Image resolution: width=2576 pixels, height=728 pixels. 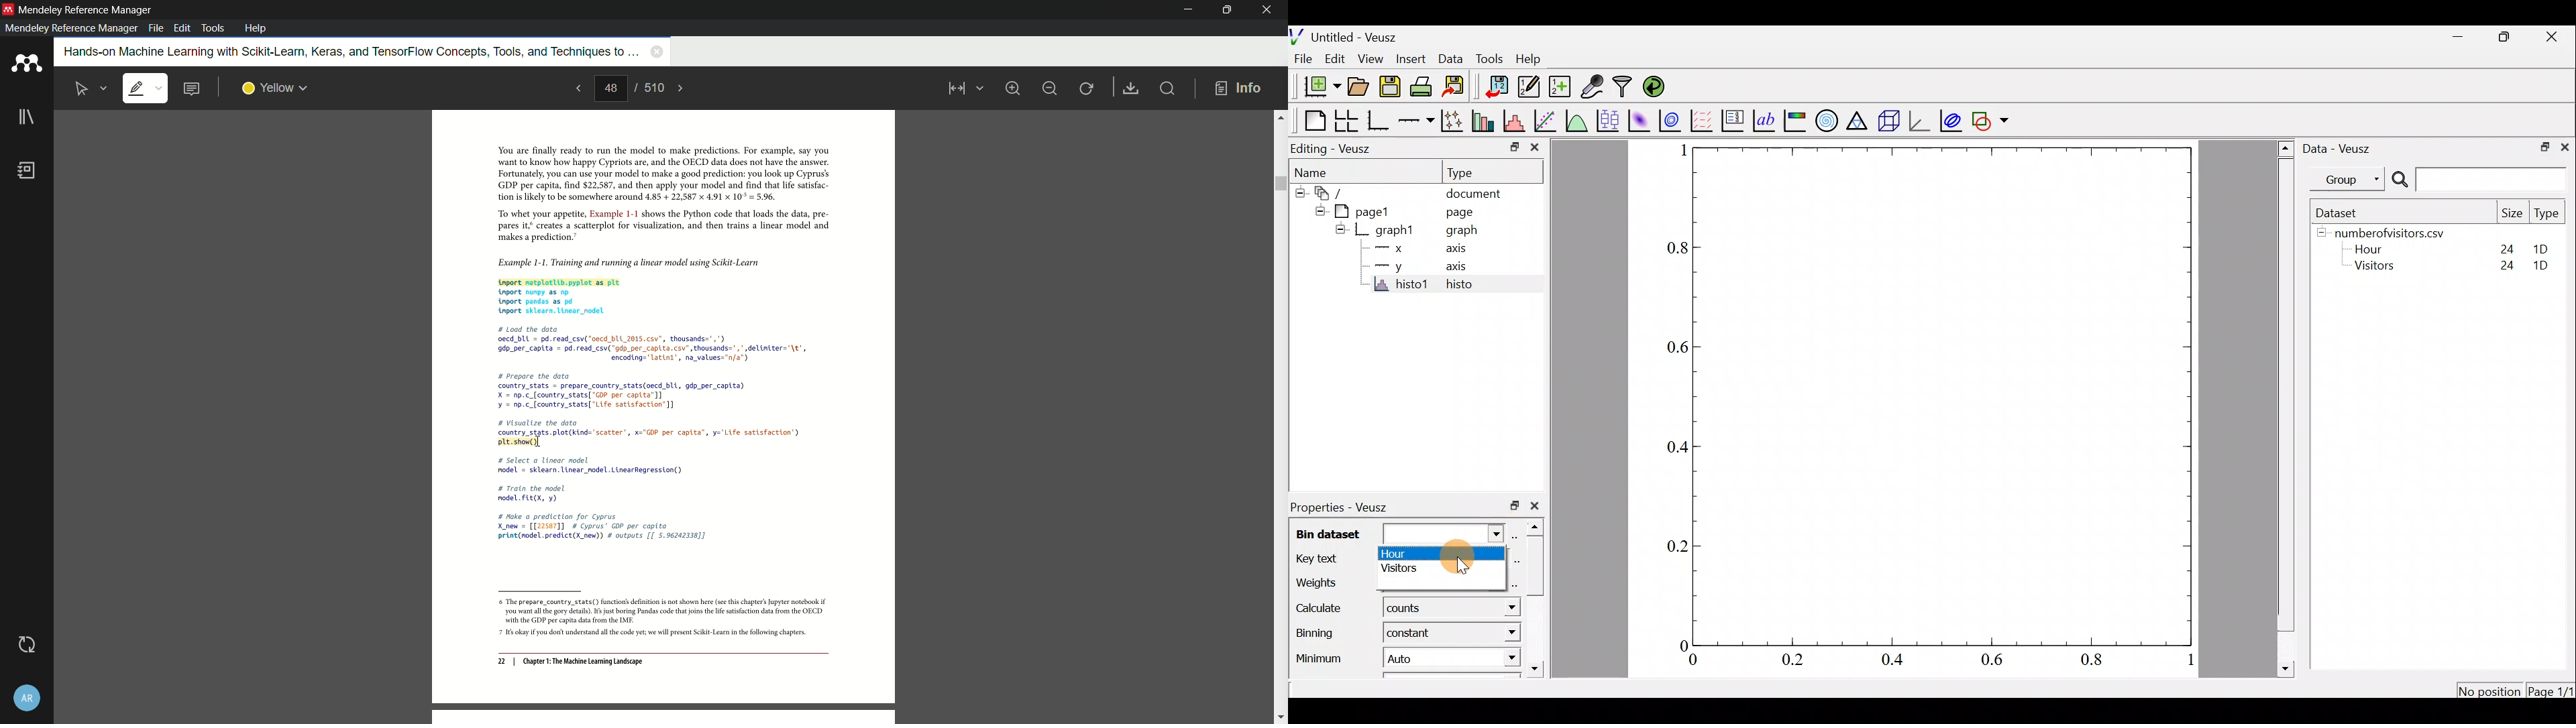 I want to click on Base graph, so click(x=1379, y=121).